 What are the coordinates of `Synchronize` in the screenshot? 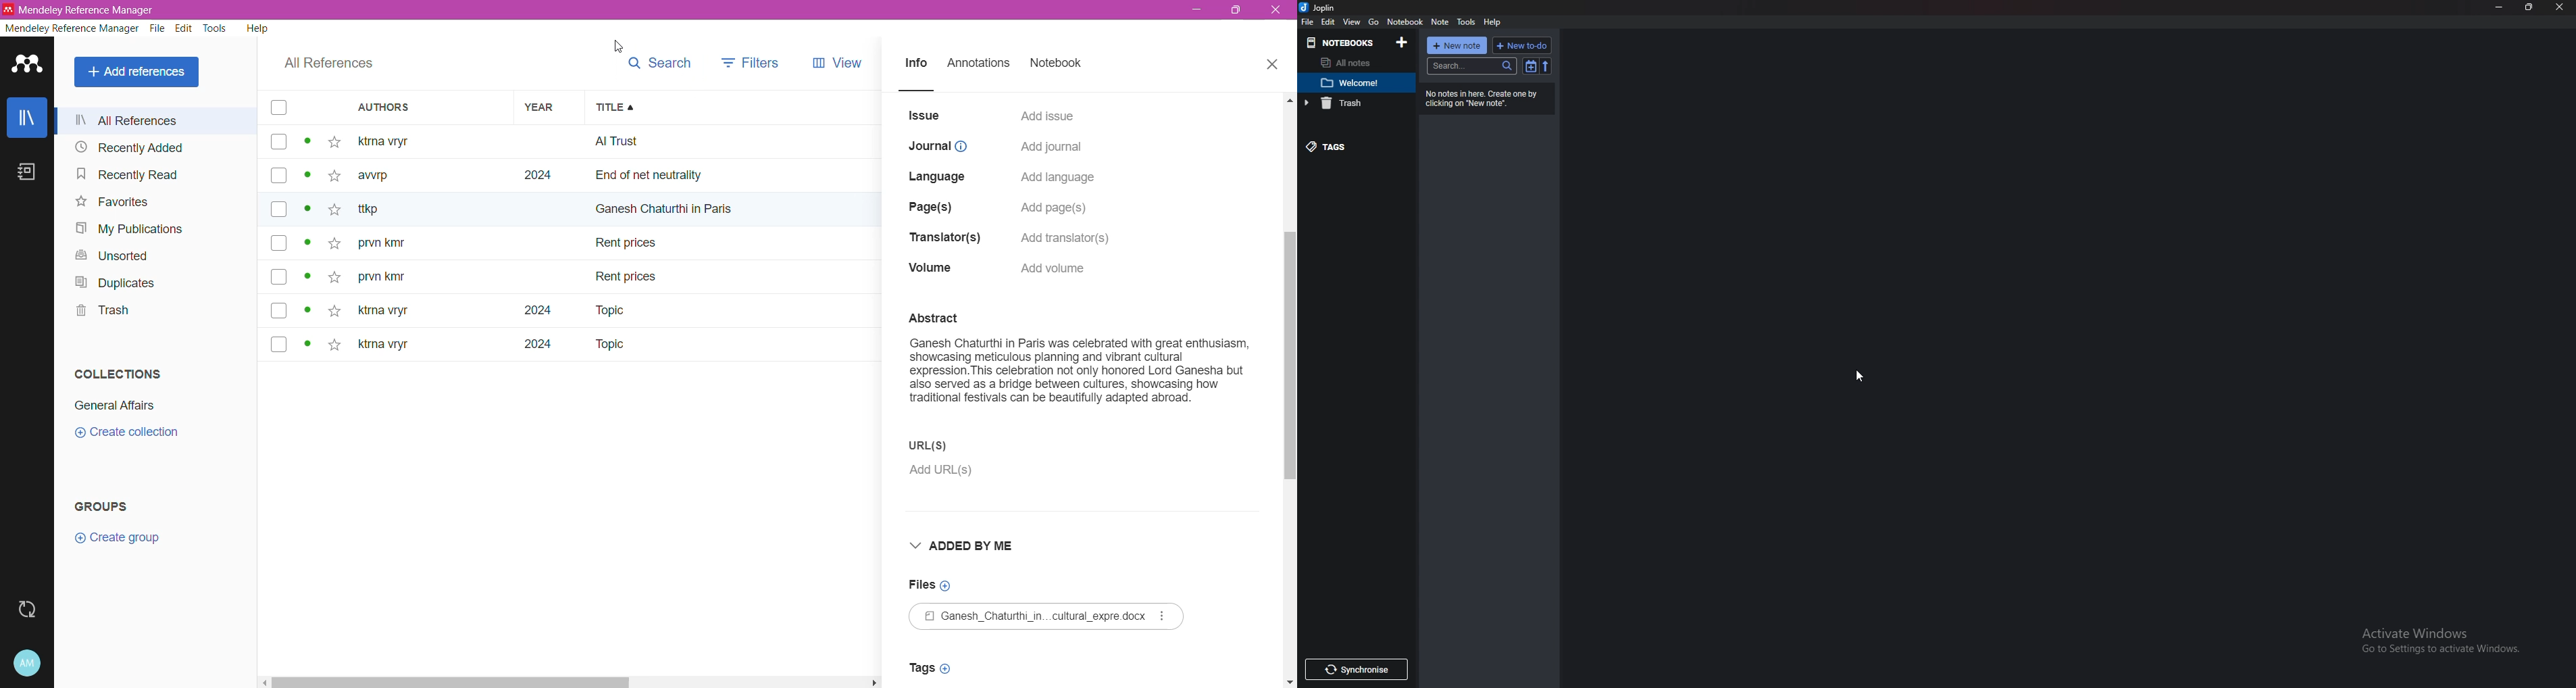 It's located at (1358, 671).